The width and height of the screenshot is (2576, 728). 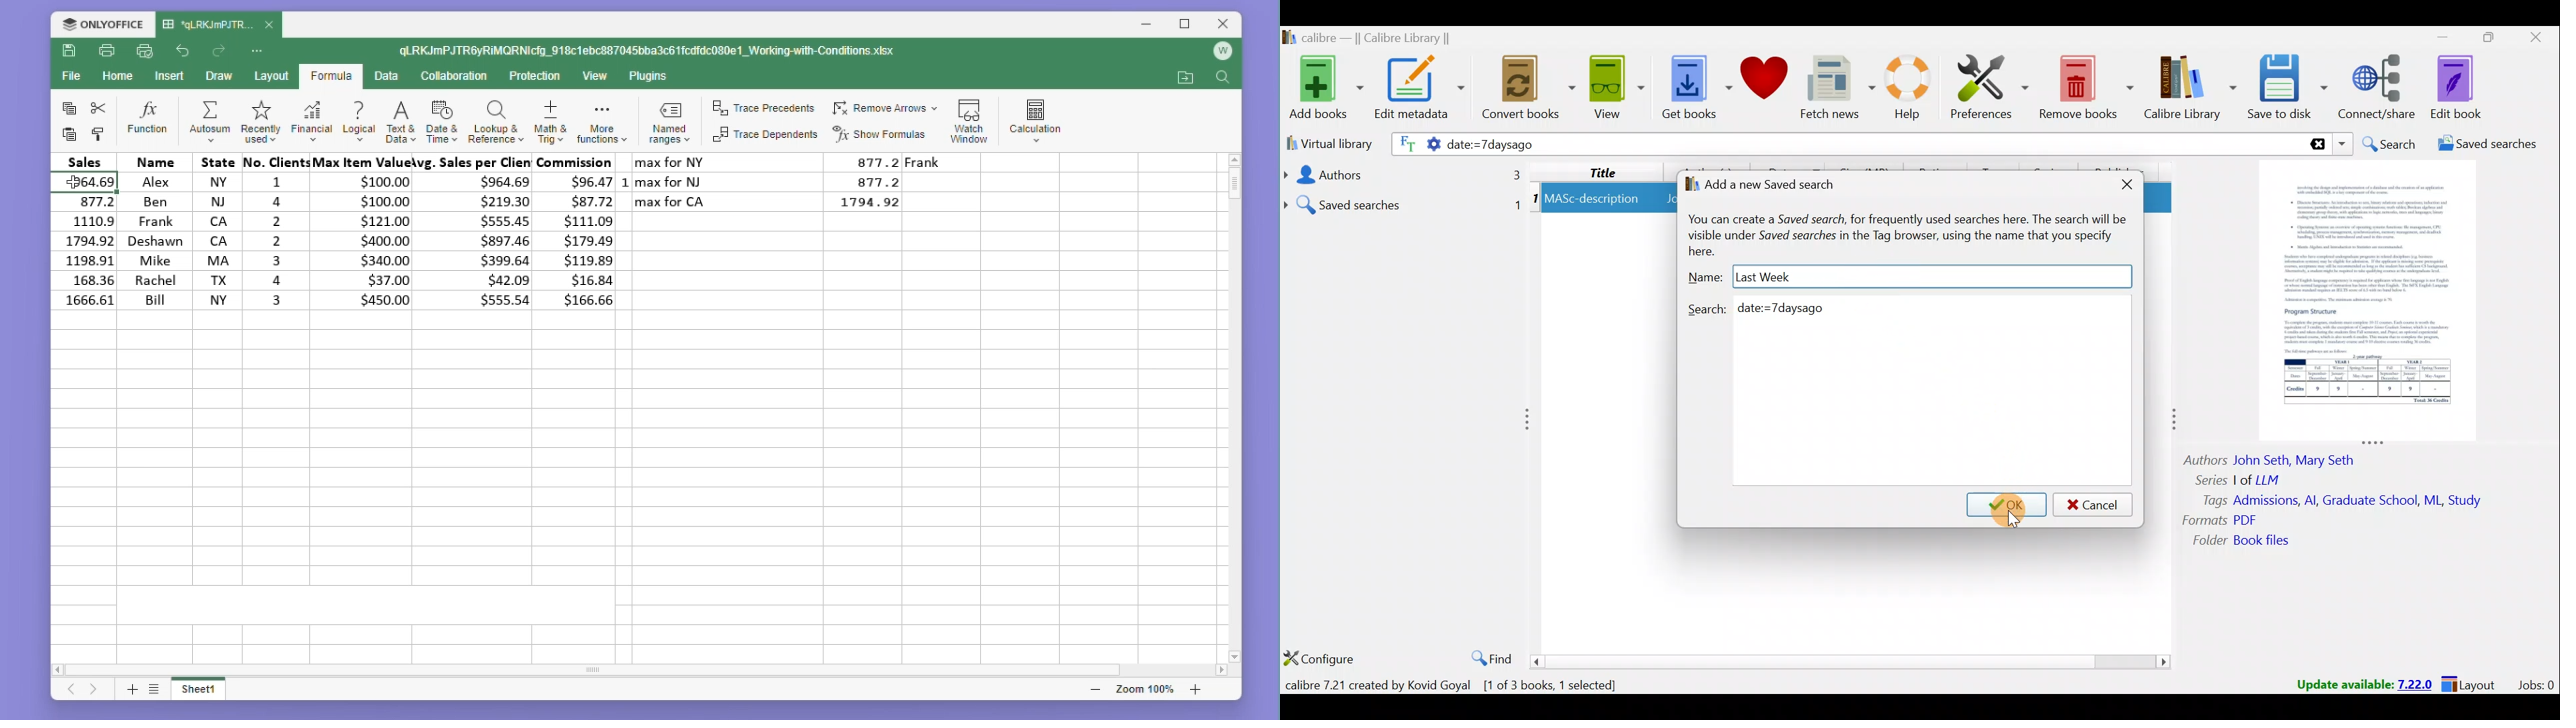 I want to click on calibre — || Calibre Library ||, so click(x=1384, y=37).